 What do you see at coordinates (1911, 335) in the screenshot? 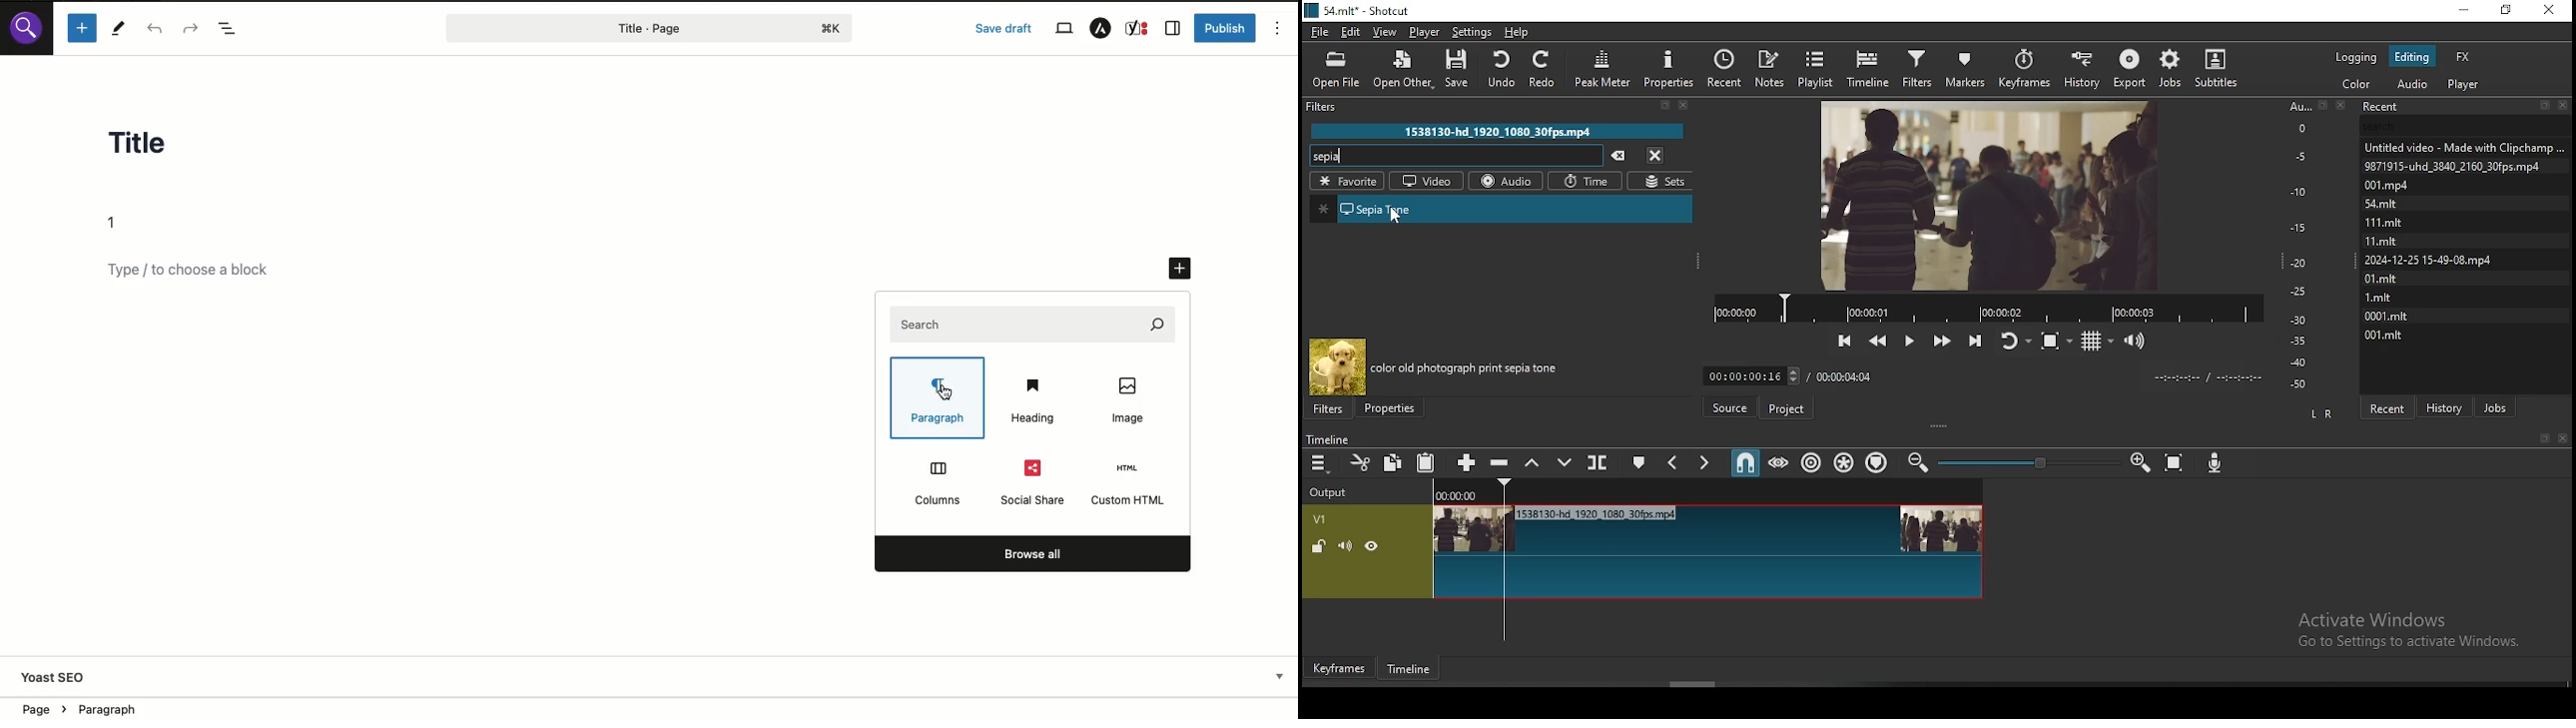
I see `play/pause` at bounding box center [1911, 335].